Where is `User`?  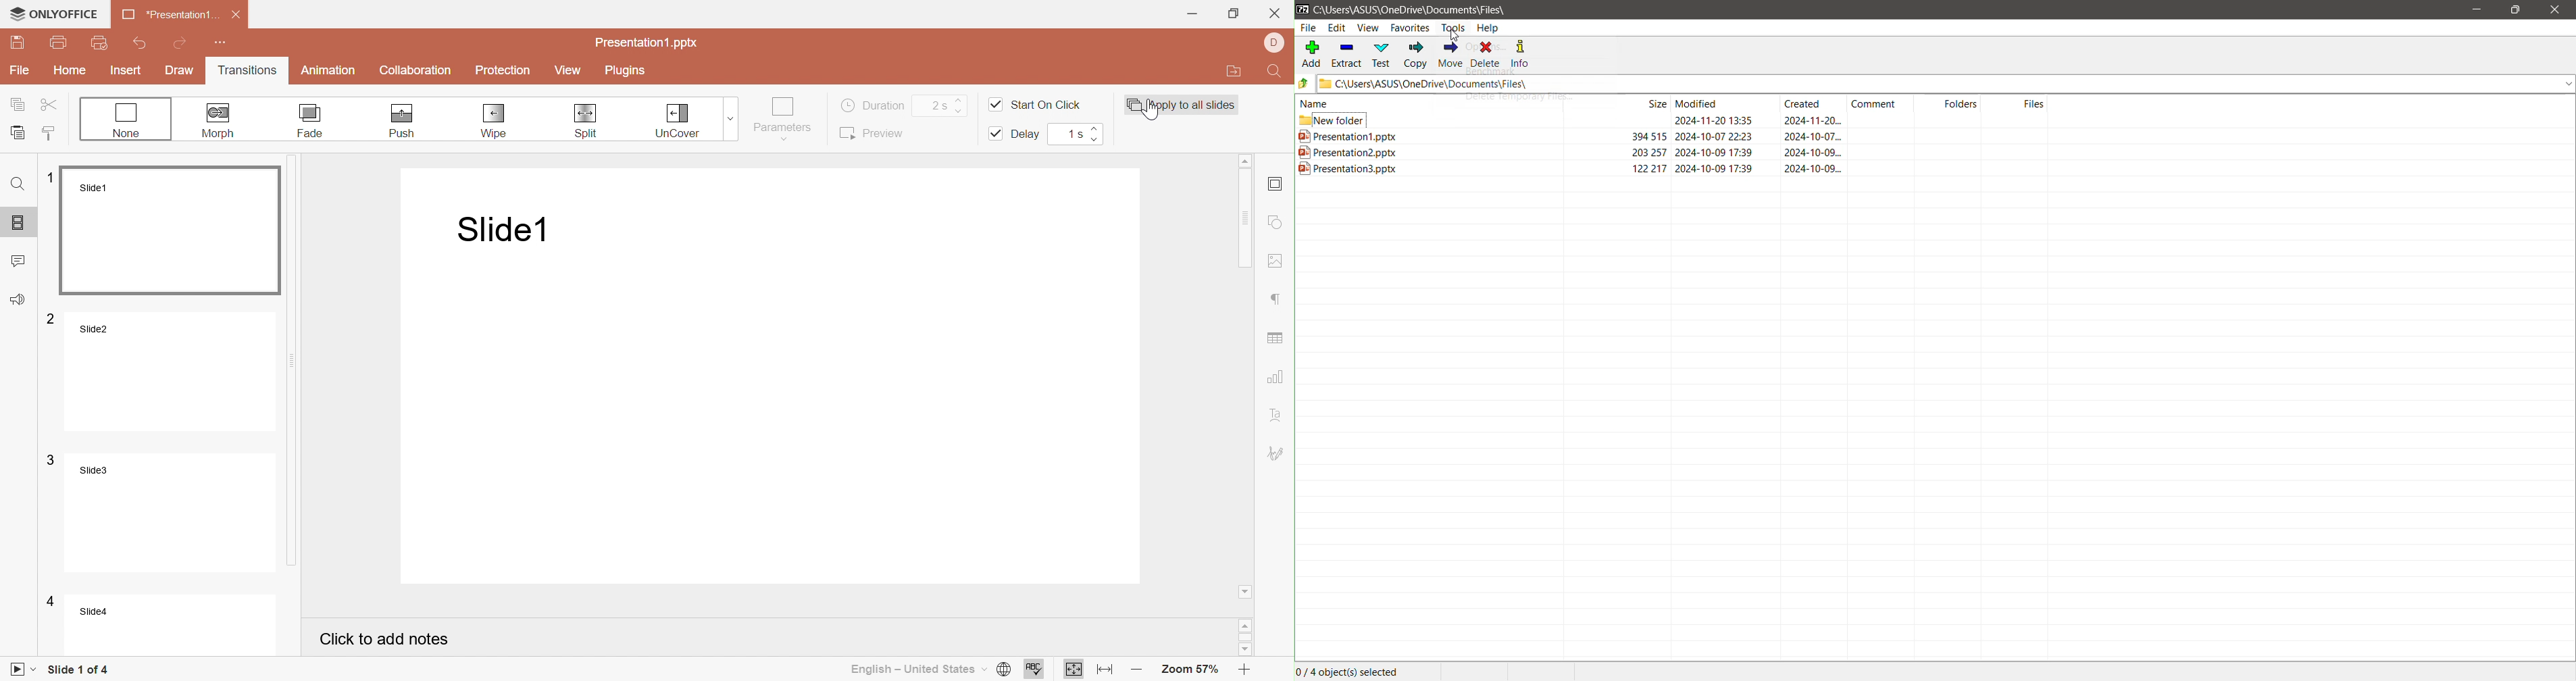 User is located at coordinates (1277, 41).